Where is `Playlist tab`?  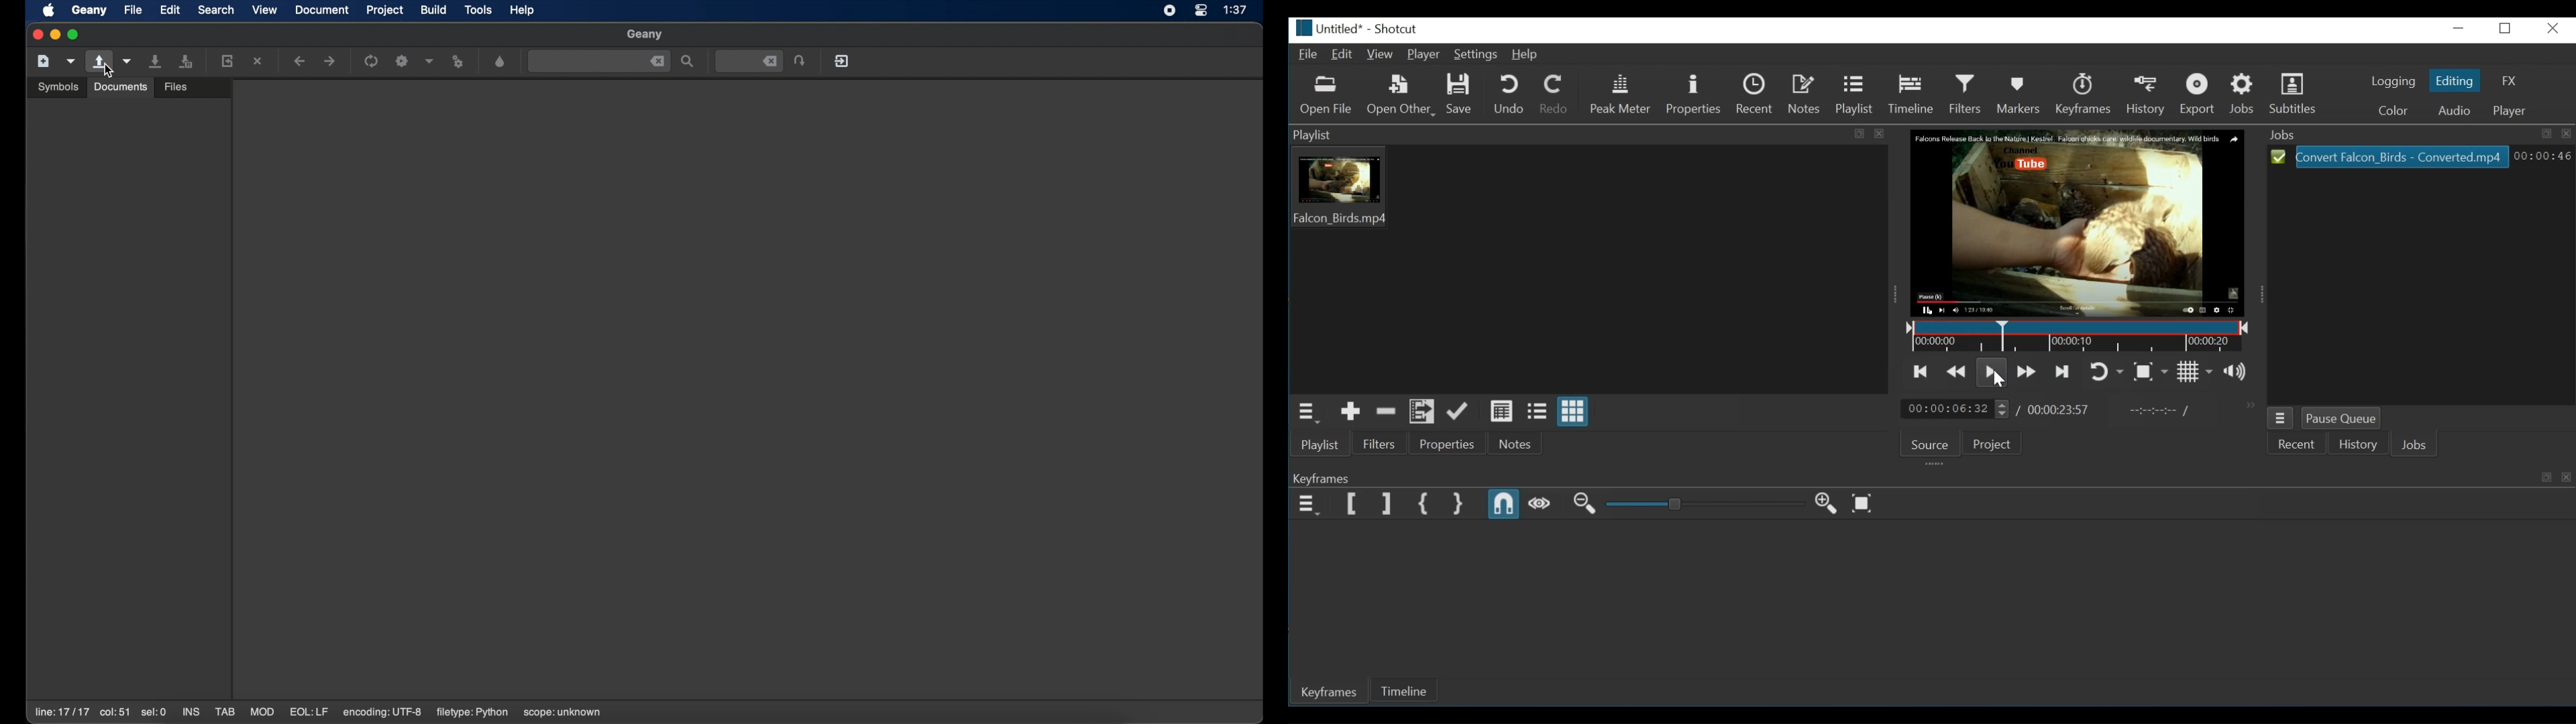 Playlist tab is located at coordinates (1589, 133).